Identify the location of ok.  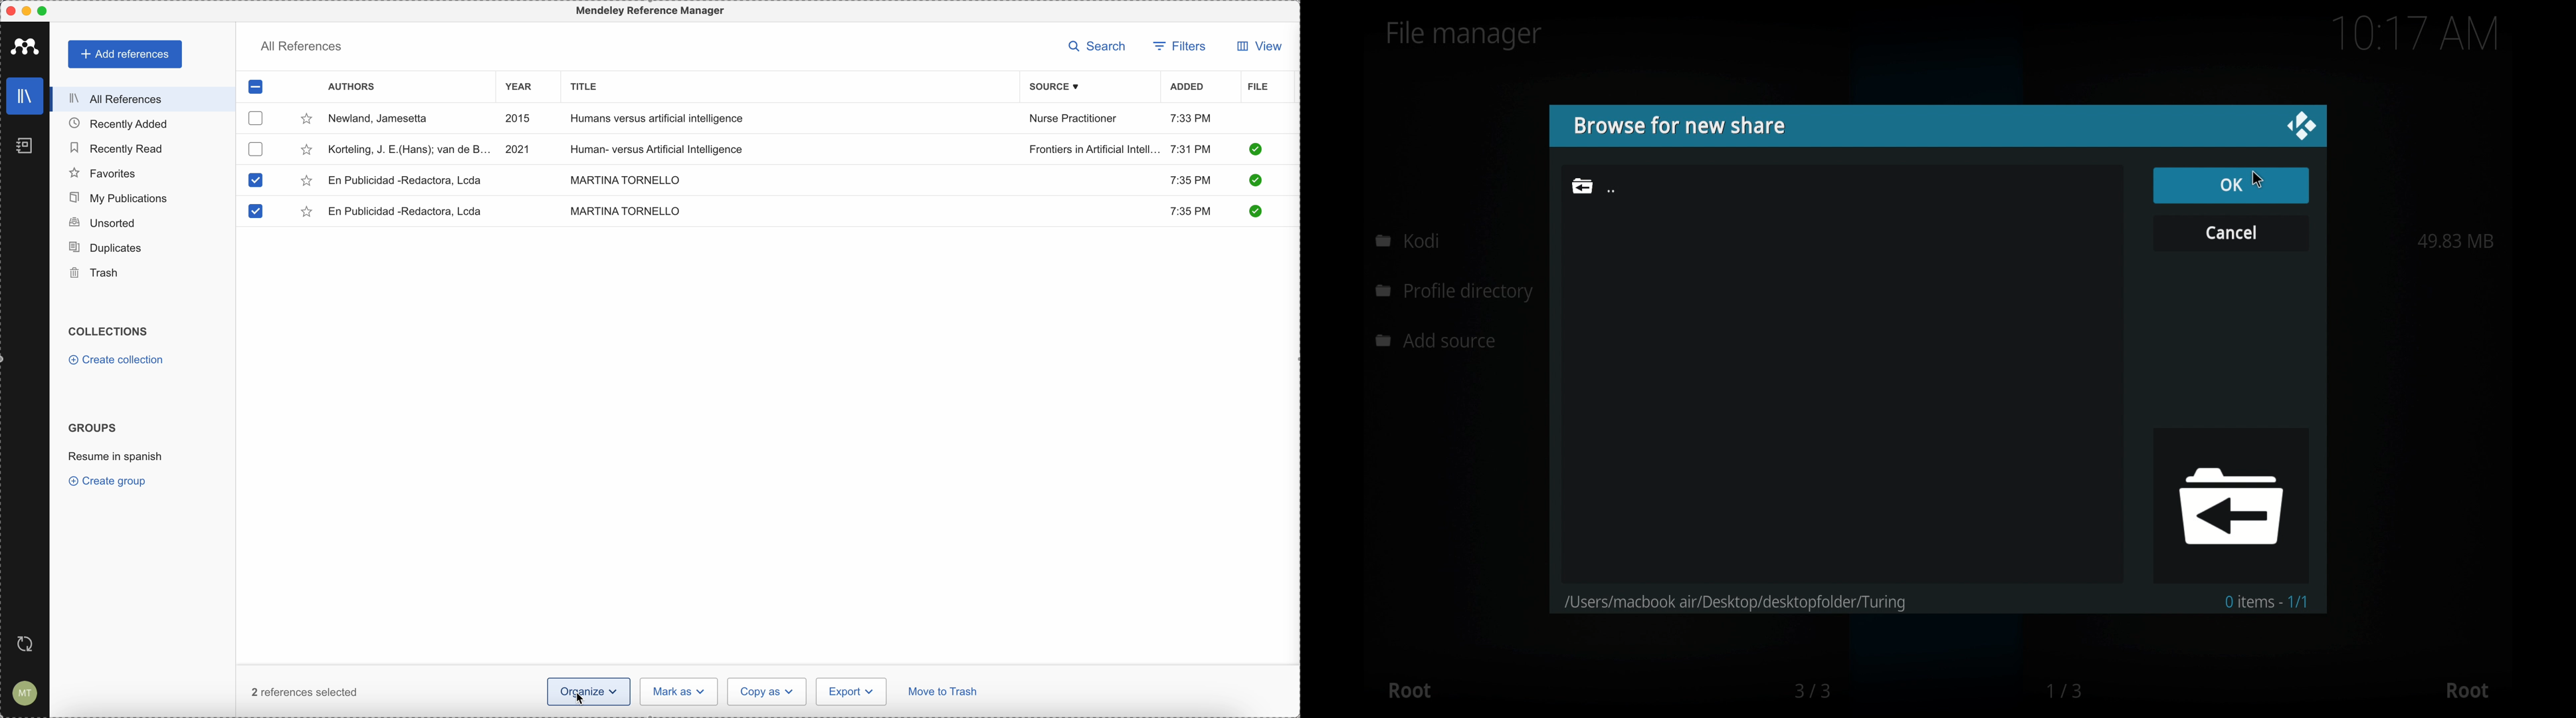
(2230, 184).